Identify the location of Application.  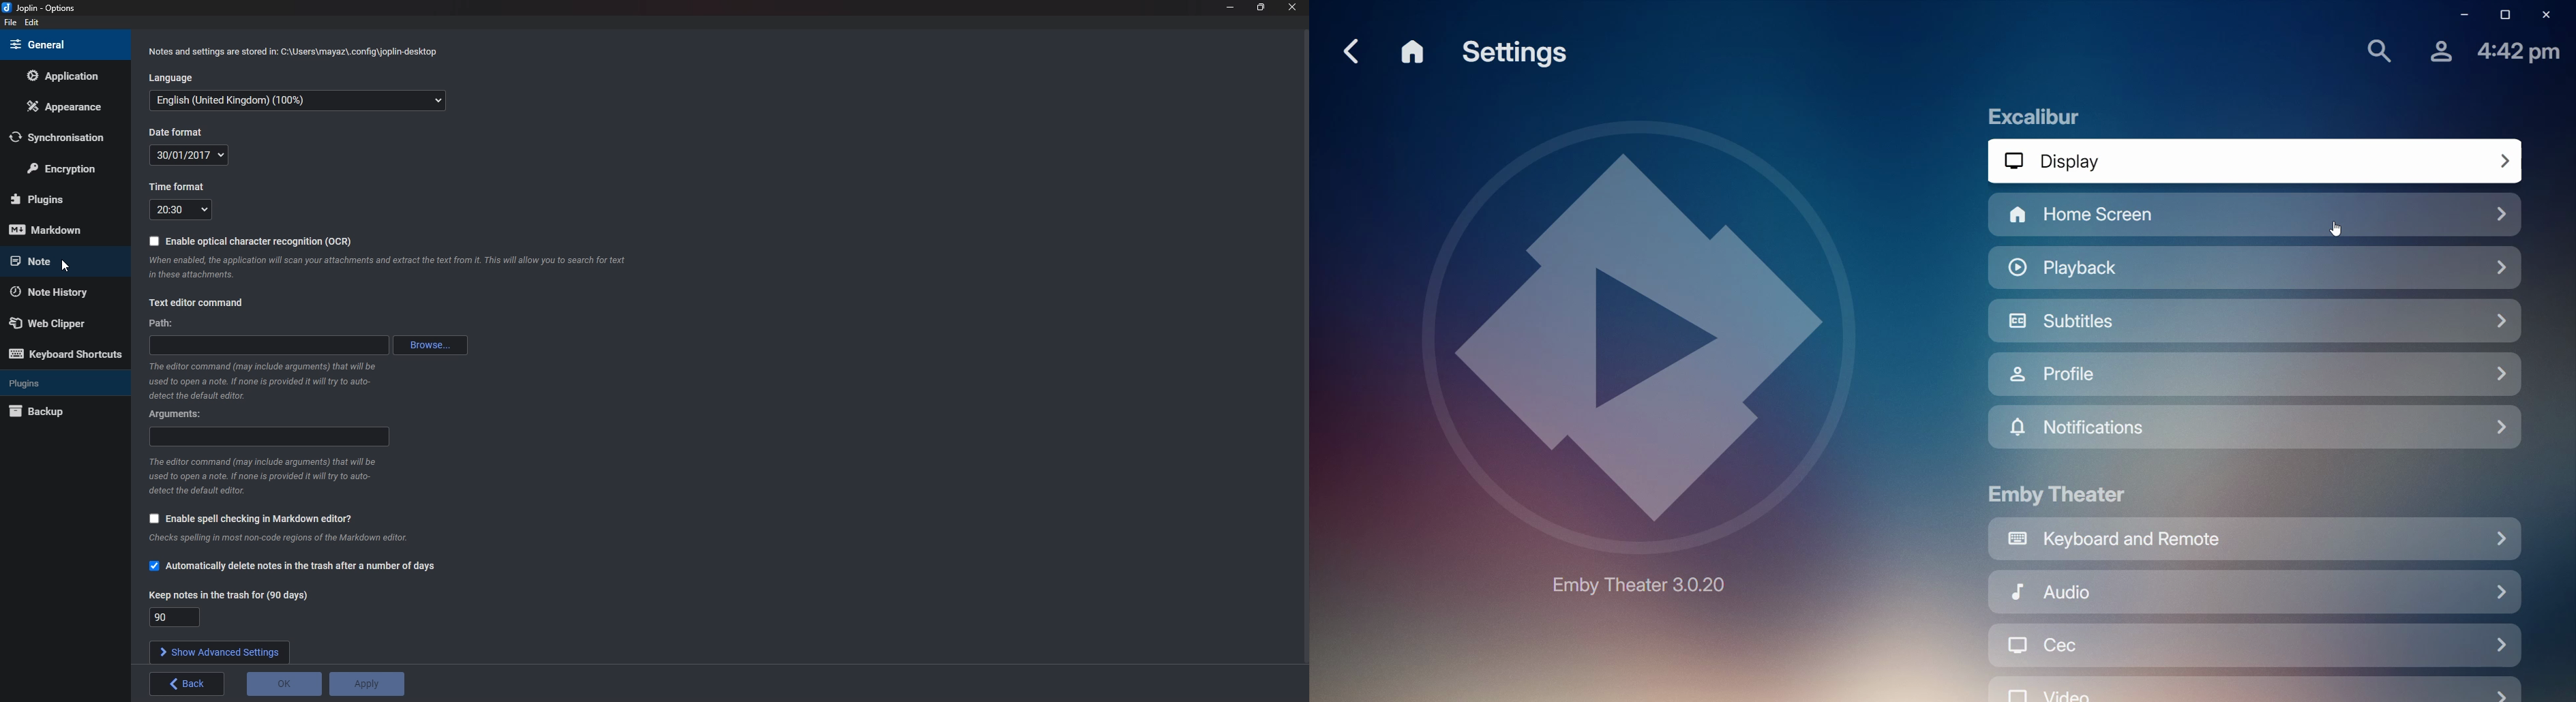
(69, 76).